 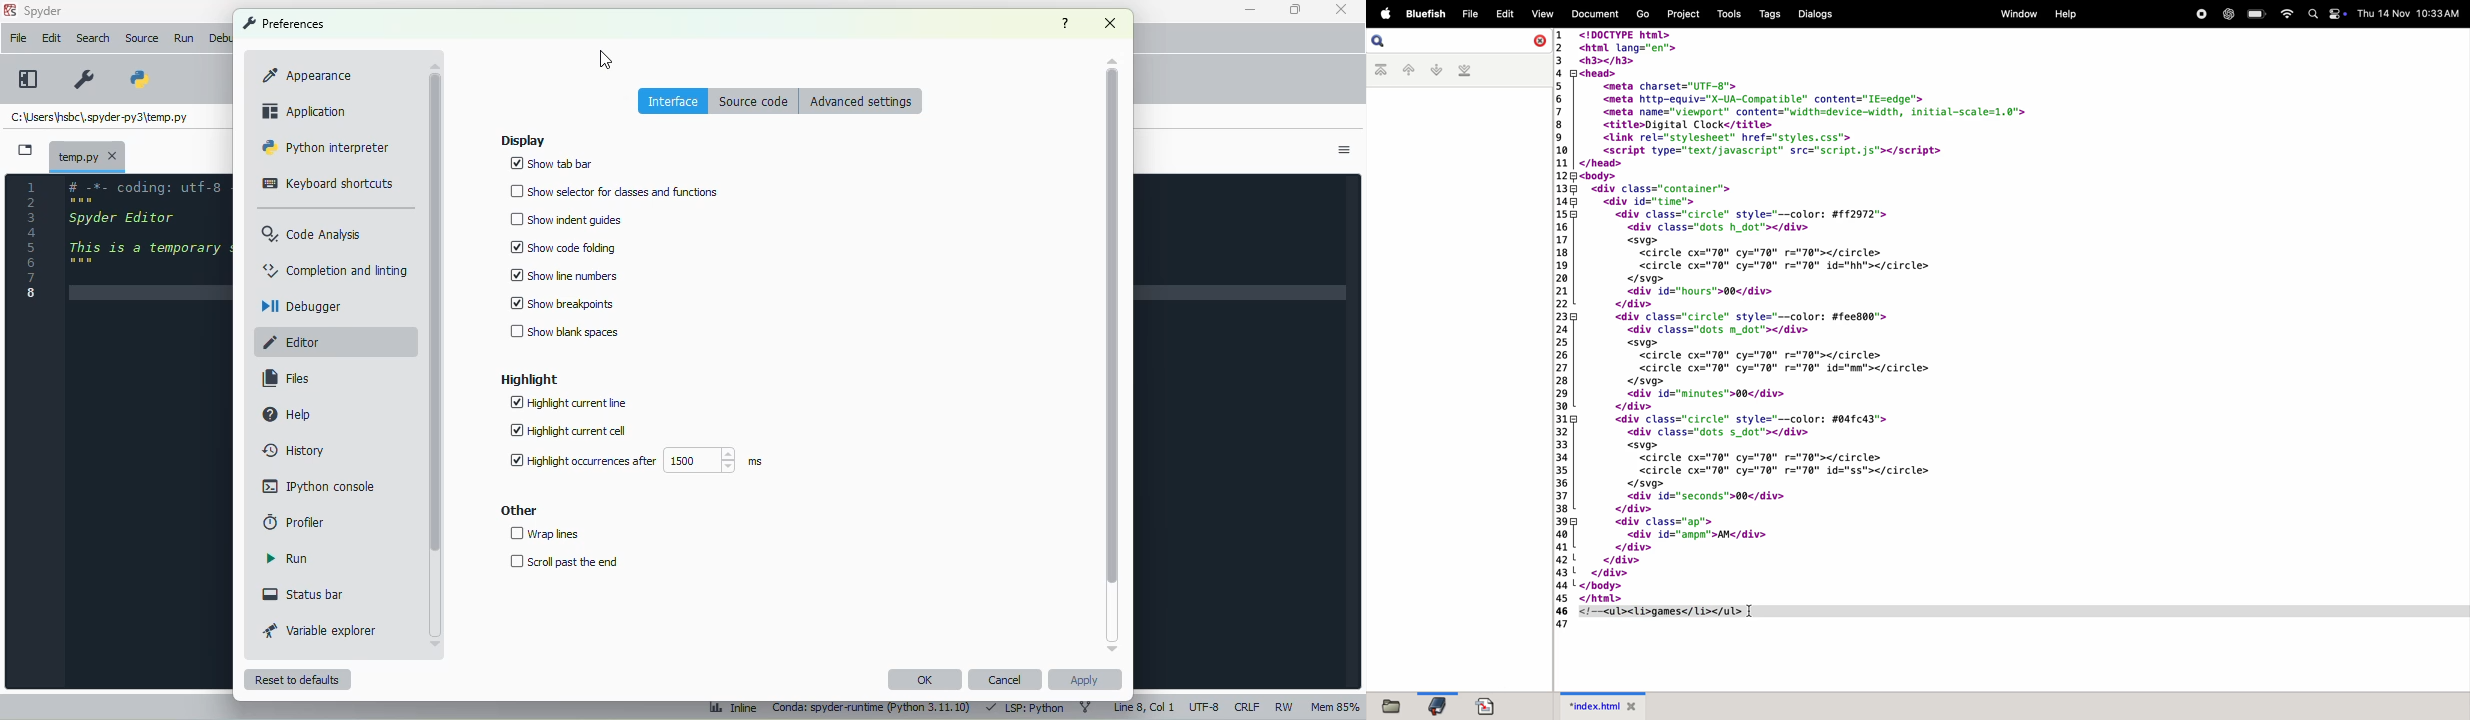 What do you see at coordinates (29, 79) in the screenshot?
I see `maximize current pane` at bounding box center [29, 79].